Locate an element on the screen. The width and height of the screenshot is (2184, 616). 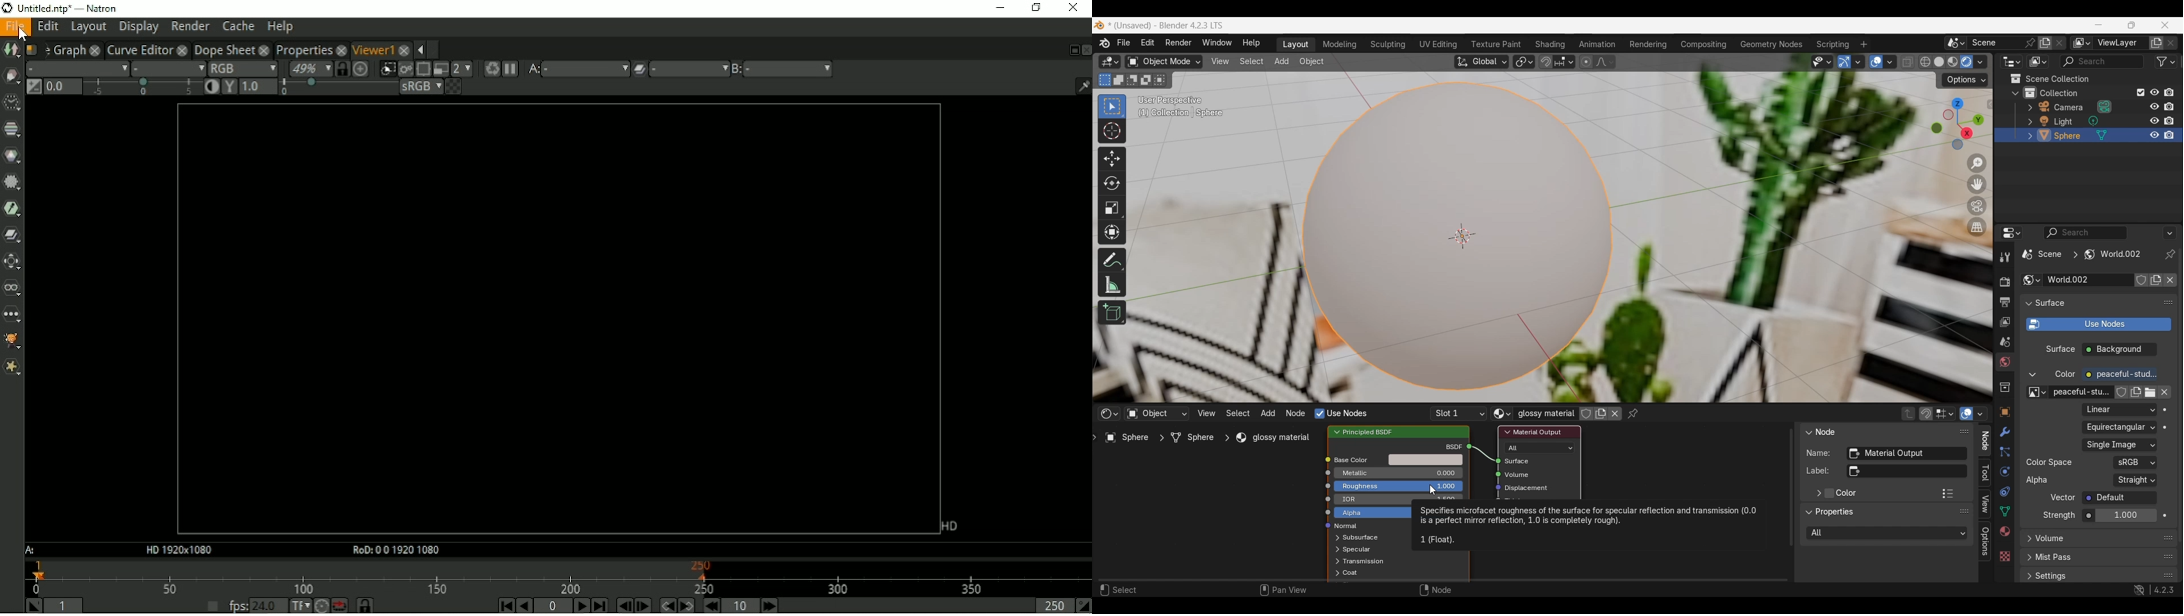
Fake user is located at coordinates (2141, 280).